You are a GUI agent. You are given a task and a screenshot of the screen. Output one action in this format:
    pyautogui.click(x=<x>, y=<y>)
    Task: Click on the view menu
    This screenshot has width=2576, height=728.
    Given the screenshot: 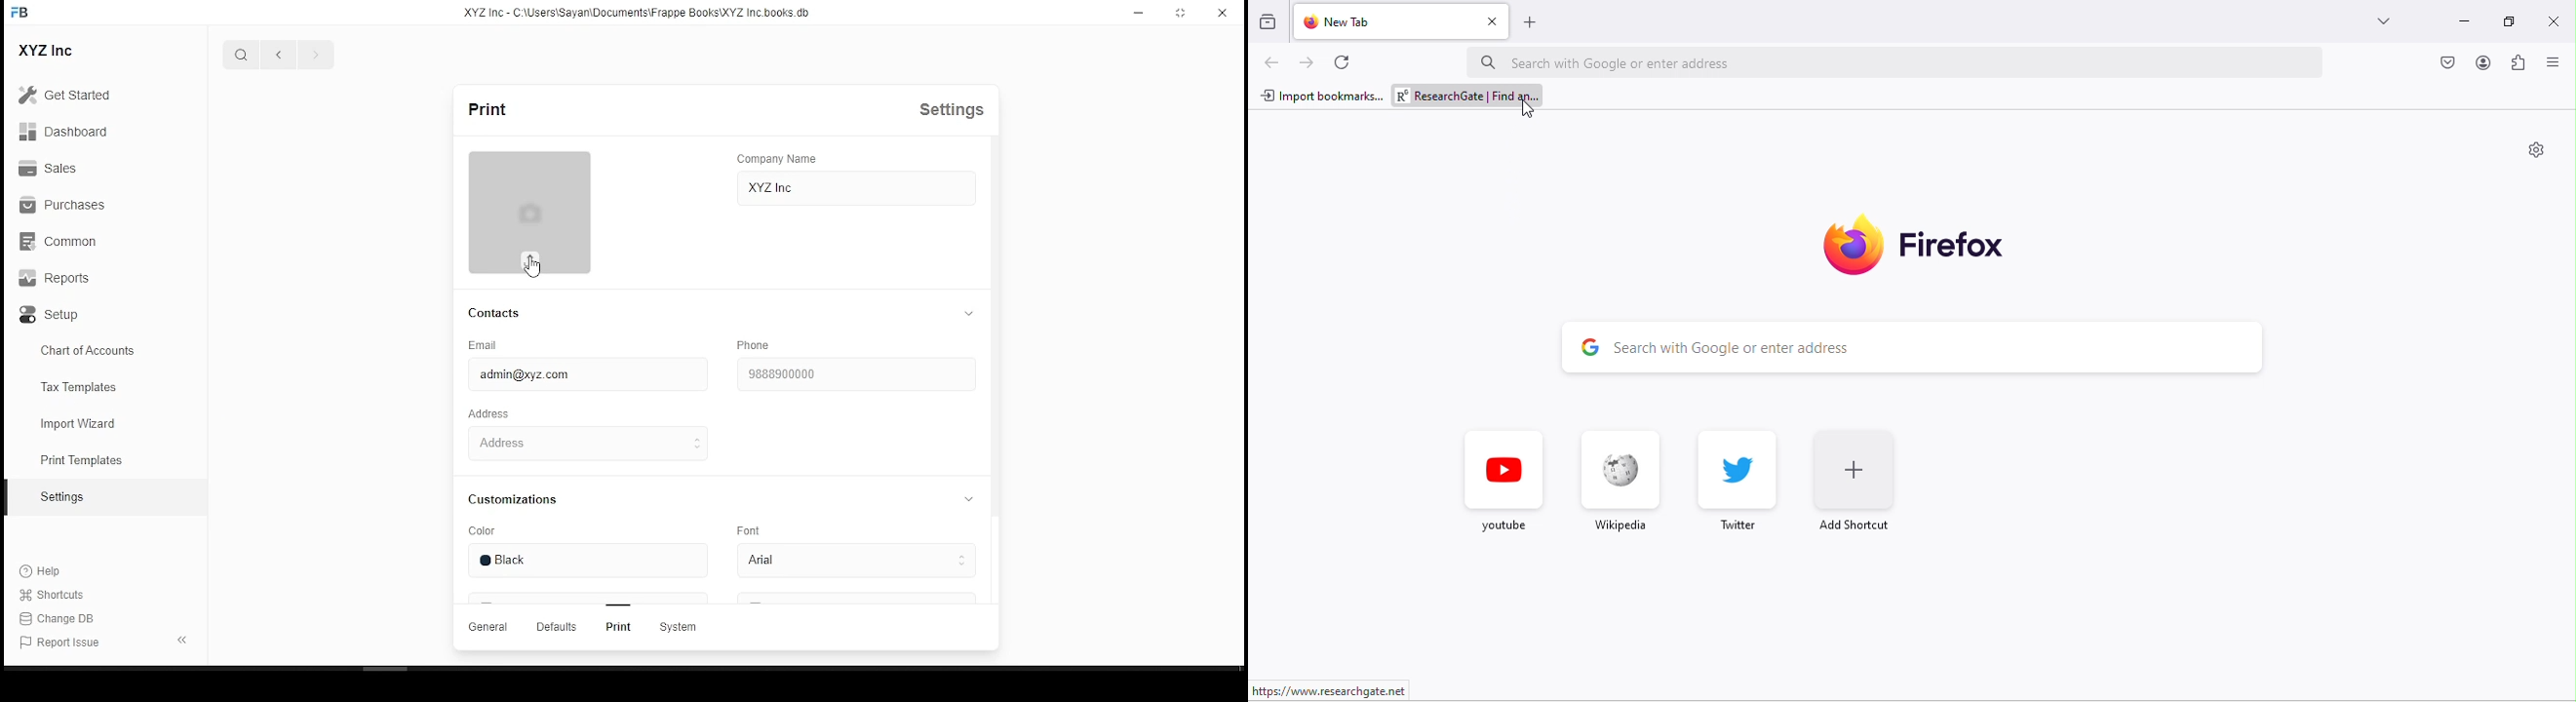 What is the action you would take?
    pyautogui.click(x=2557, y=63)
    